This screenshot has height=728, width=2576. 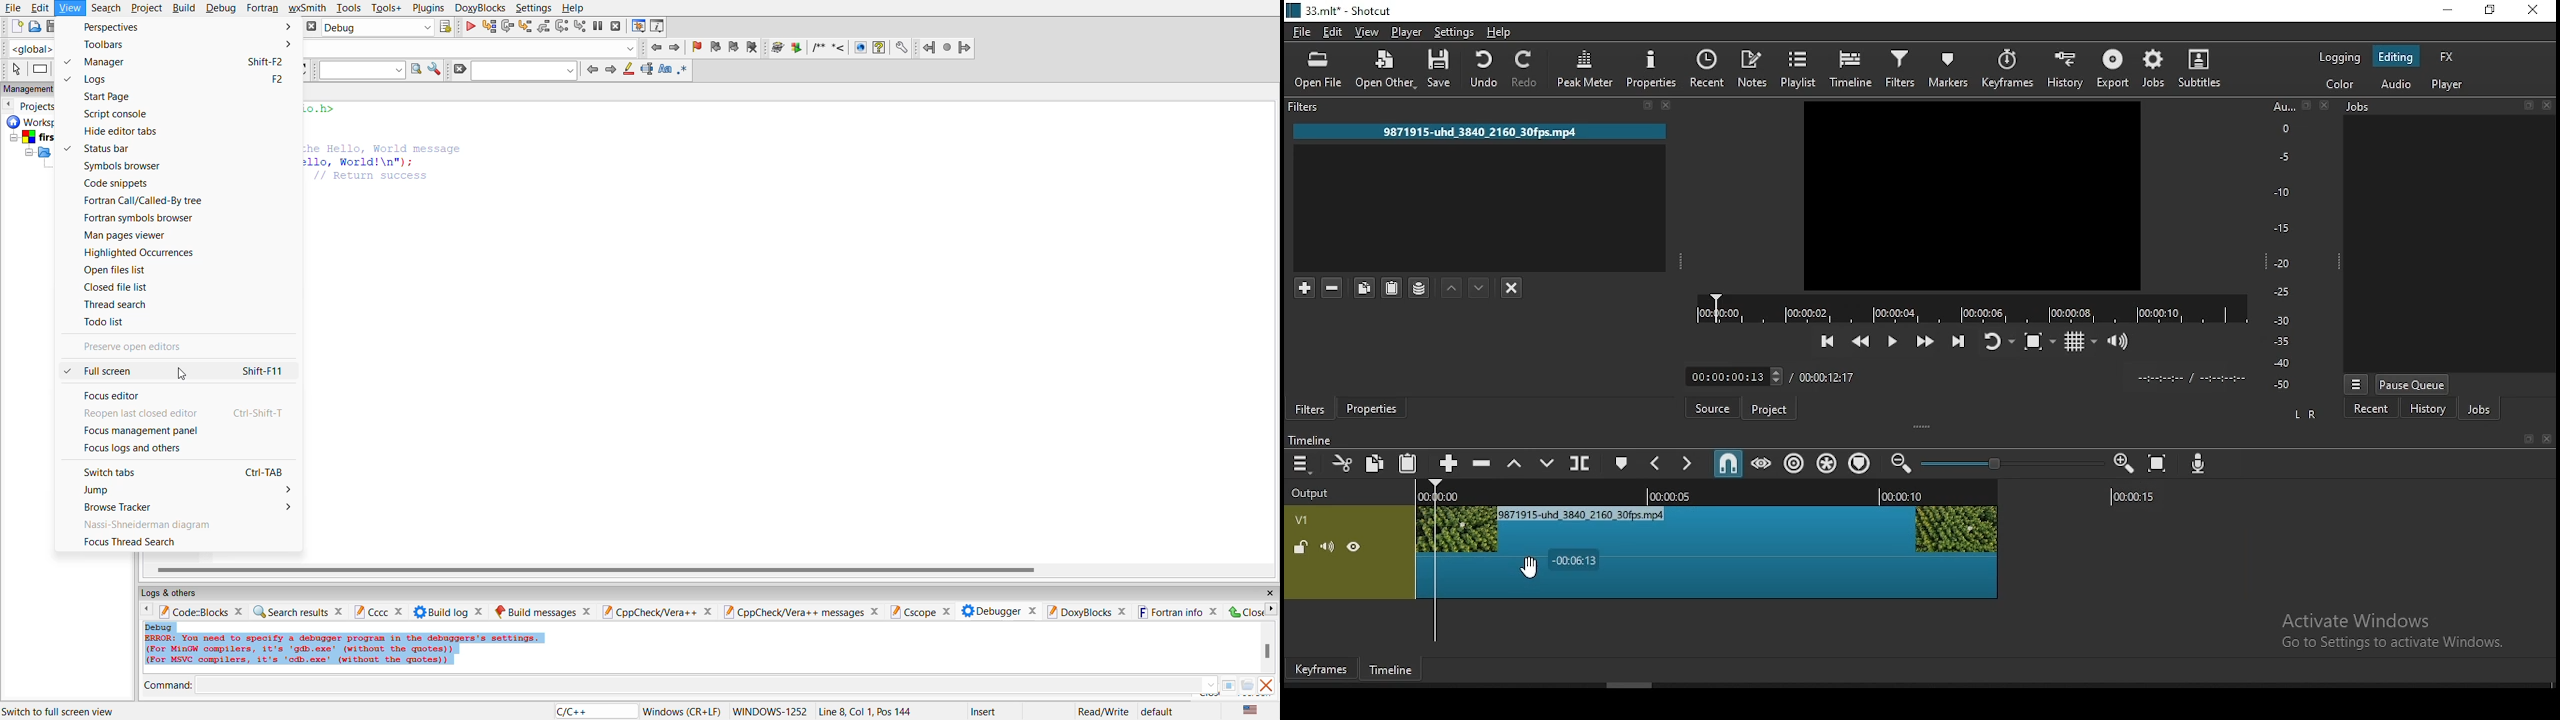 What do you see at coordinates (1501, 32) in the screenshot?
I see `help` at bounding box center [1501, 32].